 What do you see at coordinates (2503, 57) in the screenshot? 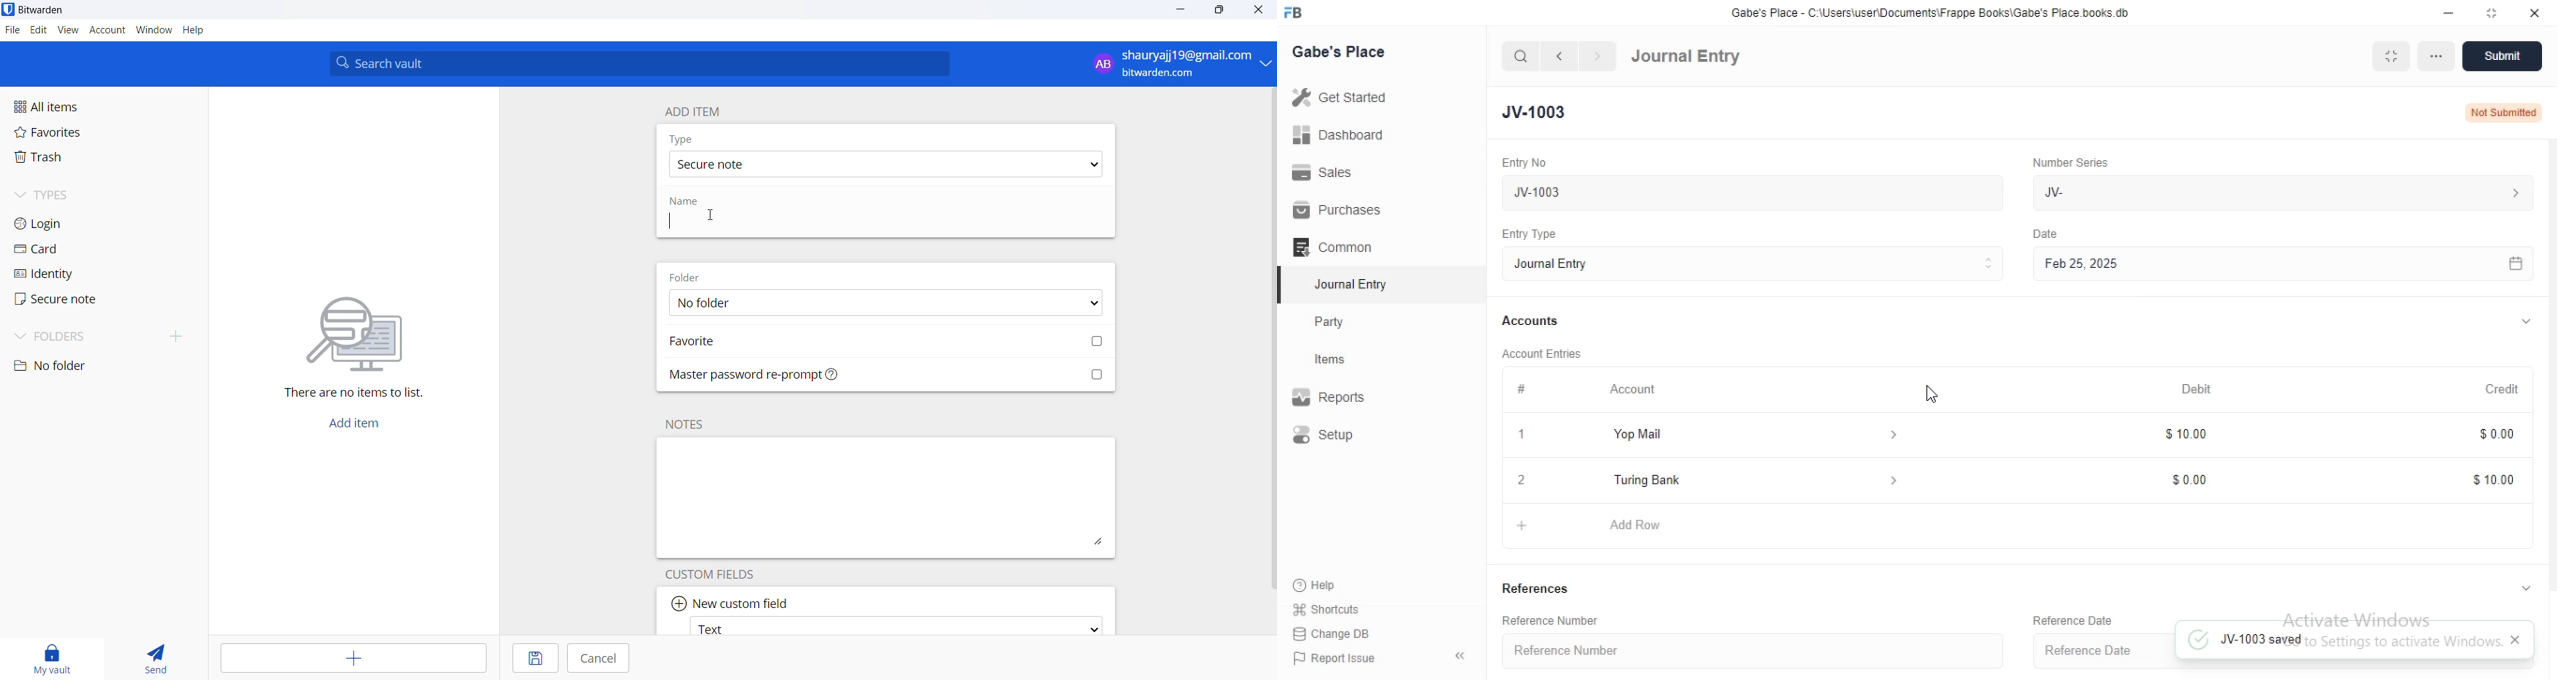
I see `Submit` at bounding box center [2503, 57].